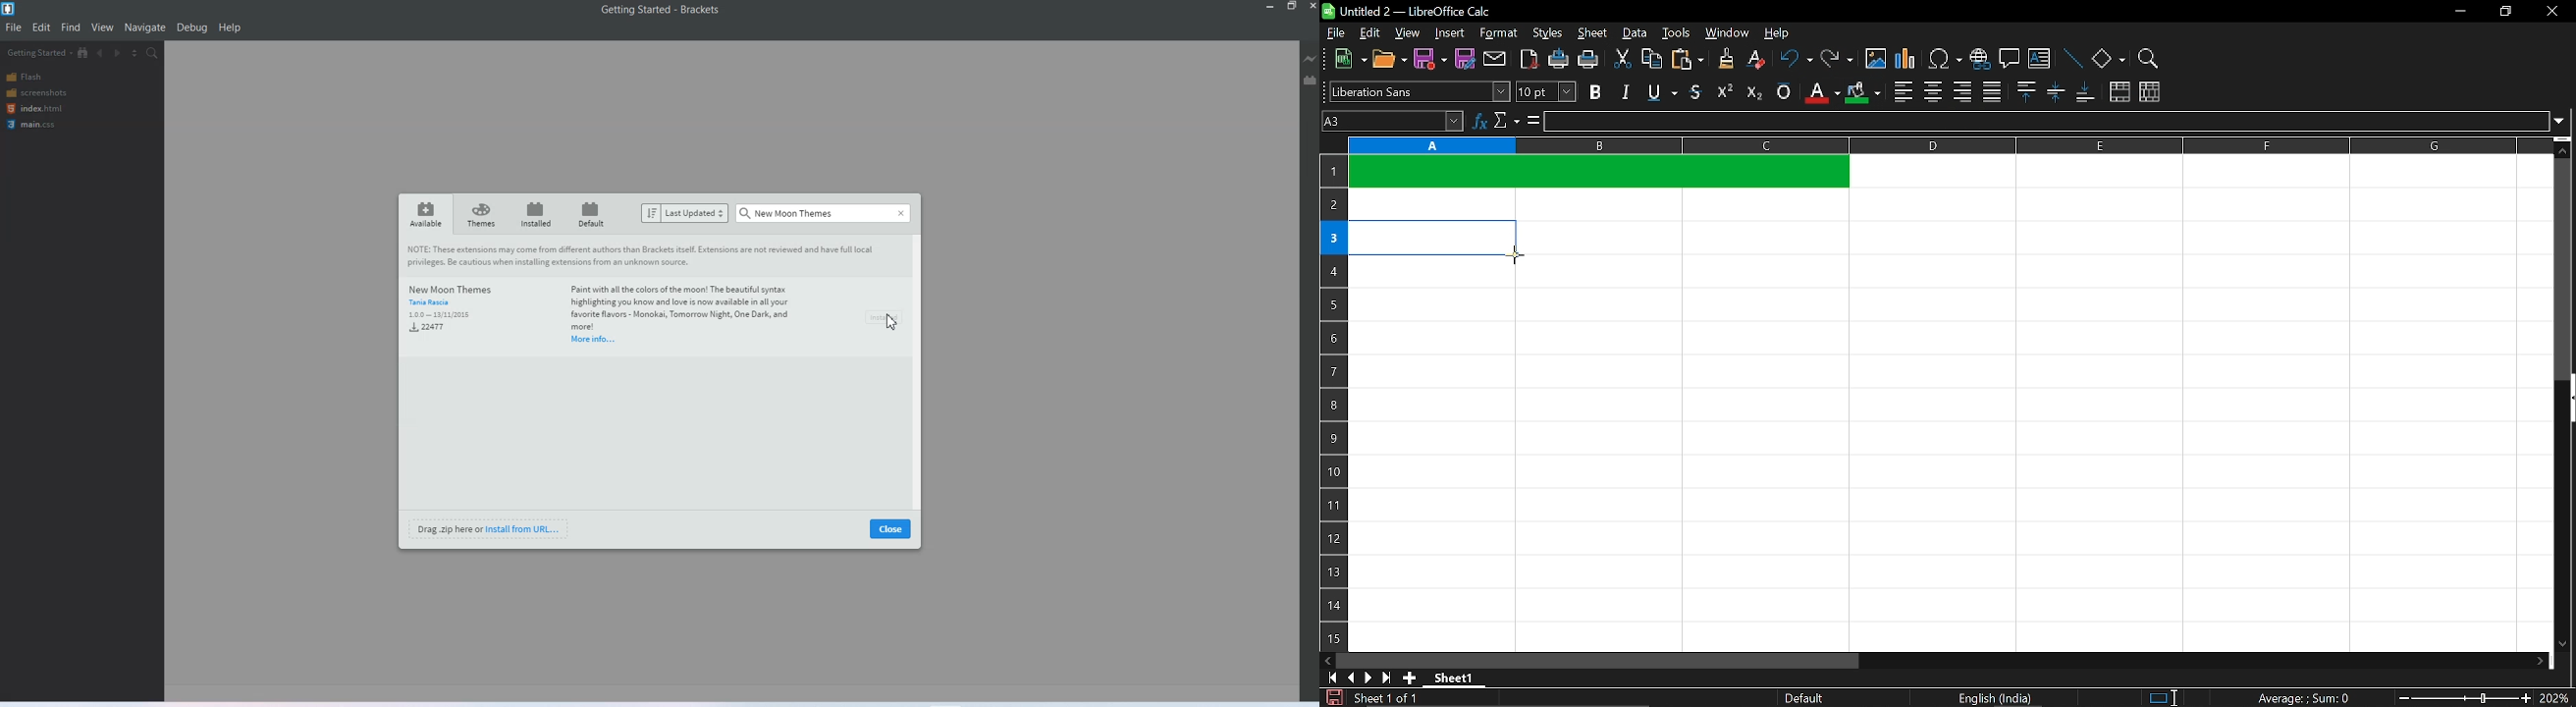 The width and height of the screenshot is (2576, 728). I want to click on Untitled 2 - LibreOffice Calc, so click(1408, 11).